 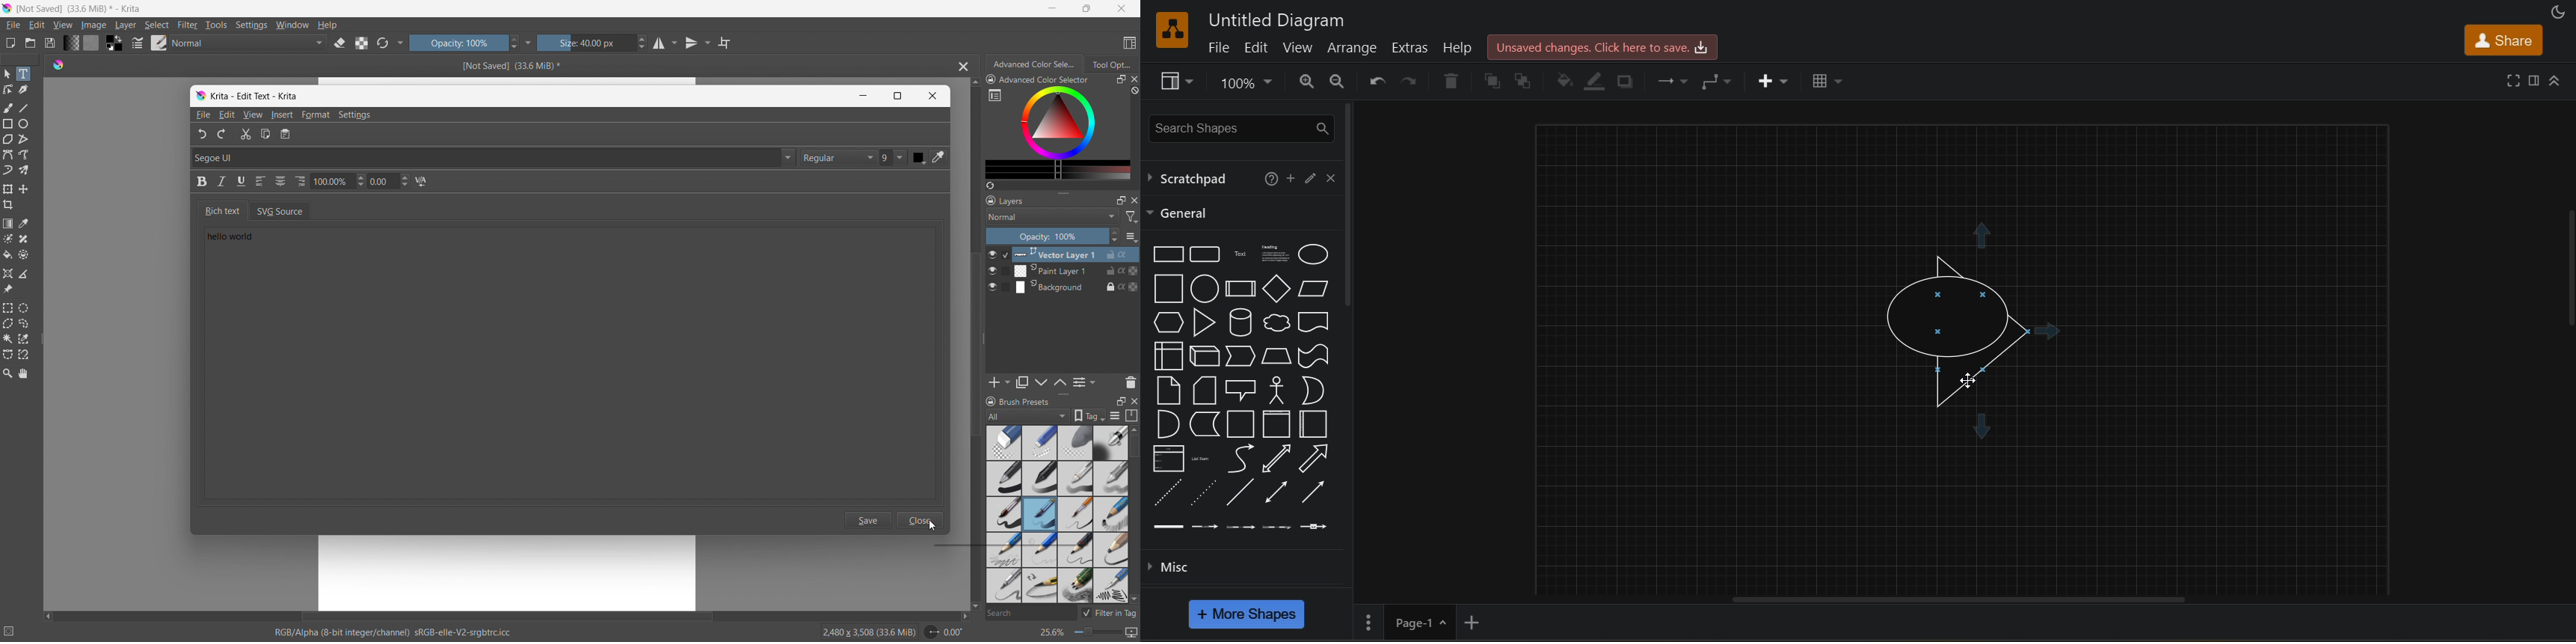 What do you see at coordinates (12, 25) in the screenshot?
I see `file` at bounding box center [12, 25].